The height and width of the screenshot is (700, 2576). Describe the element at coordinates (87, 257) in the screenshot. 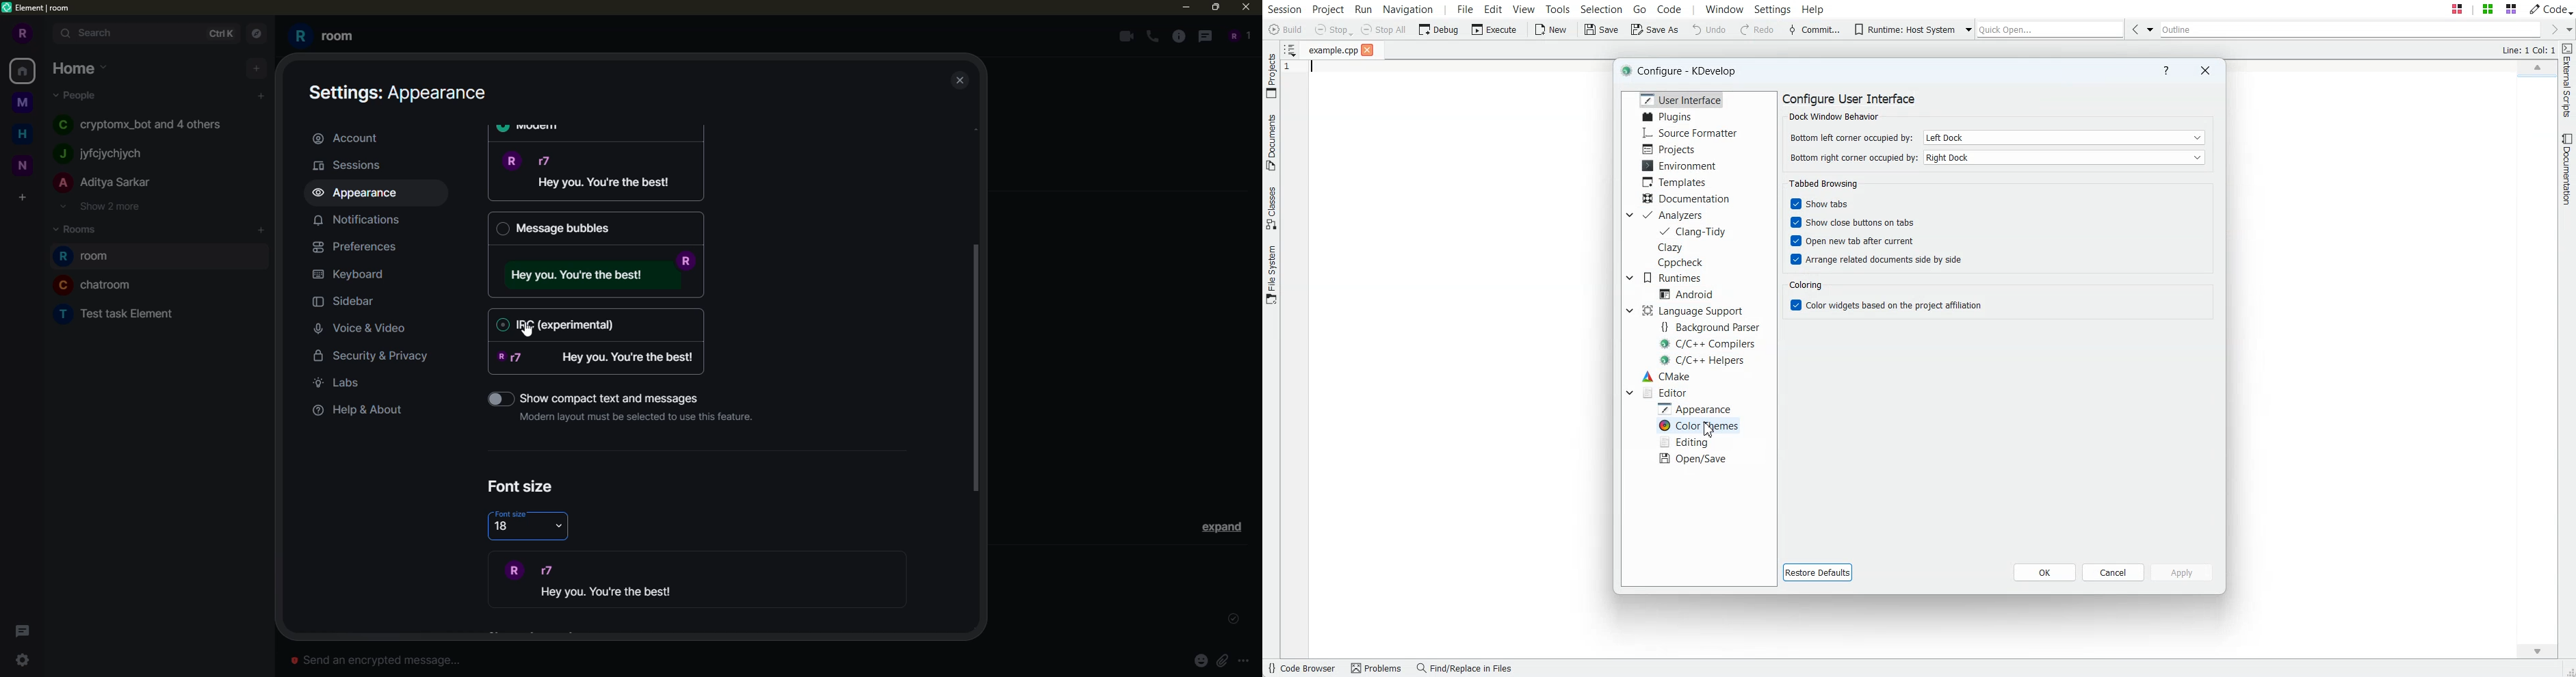

I see `room` at that location.